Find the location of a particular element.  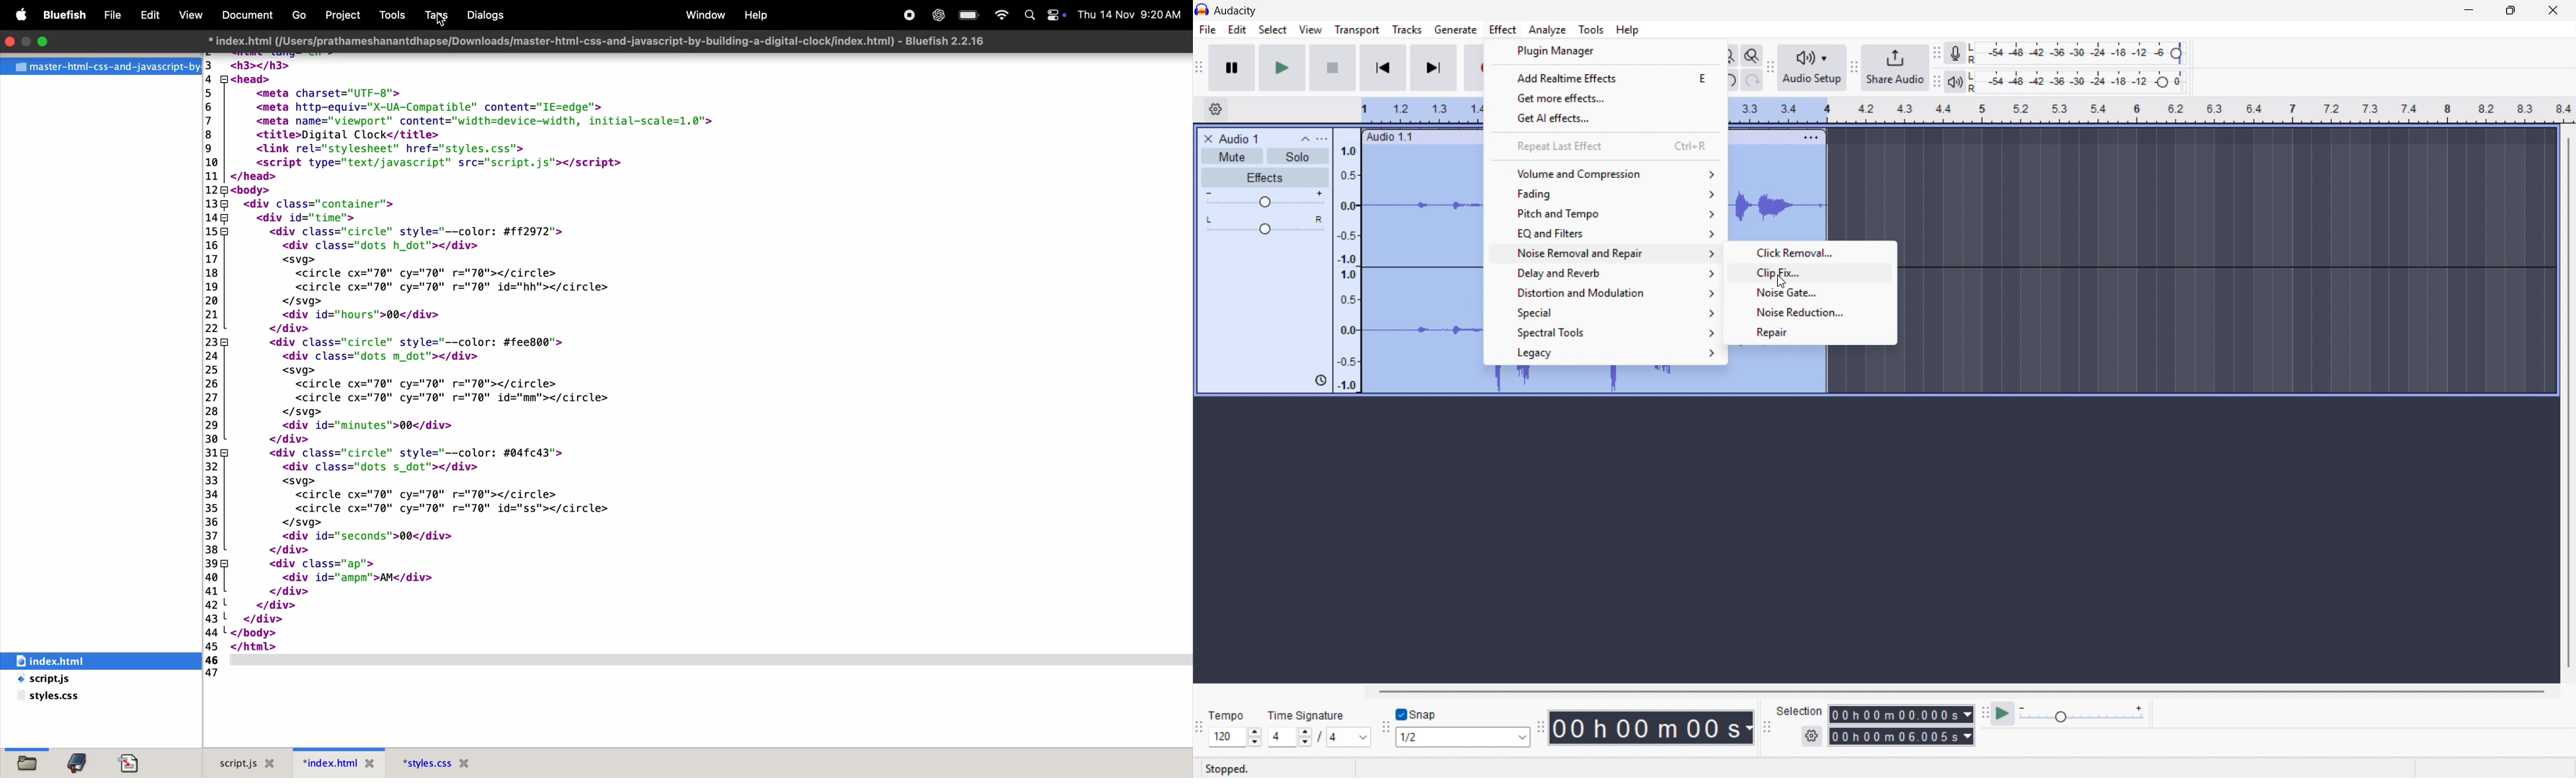

Timeline settings  is located at coordinates (1215, 110).